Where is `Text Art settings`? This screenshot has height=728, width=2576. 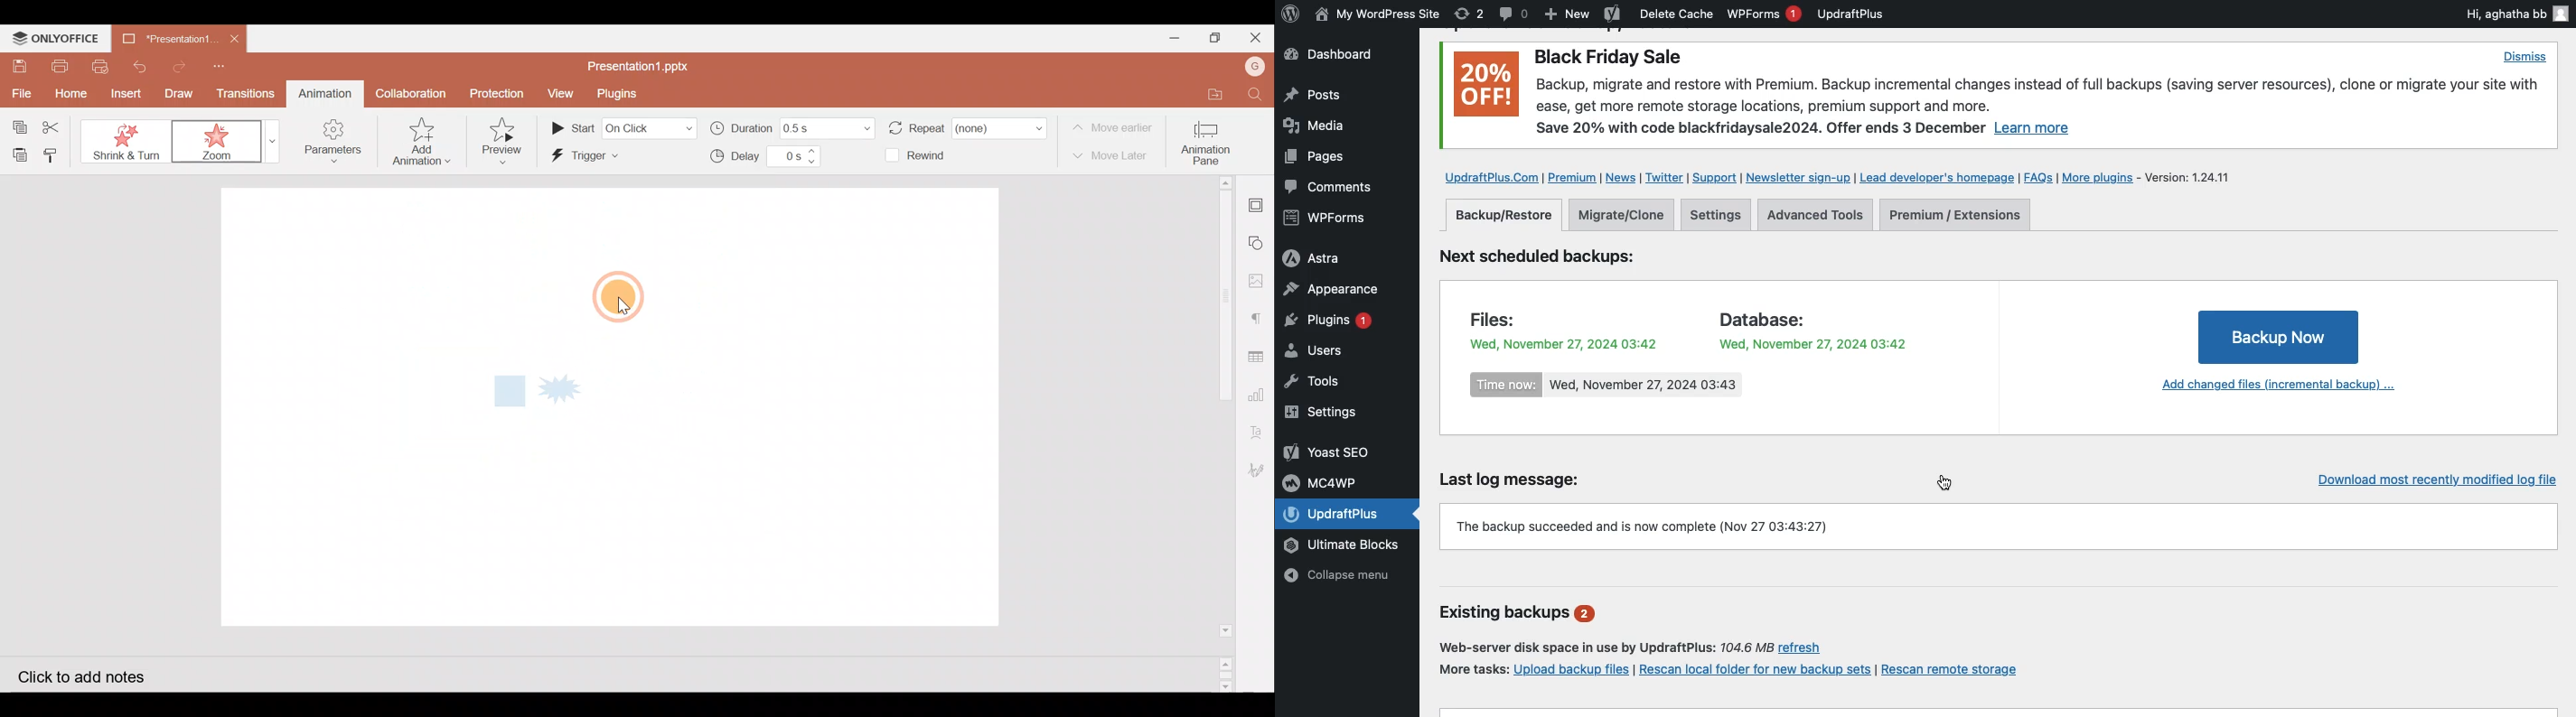 Text Art settings is located at coordinates (1261, 427).